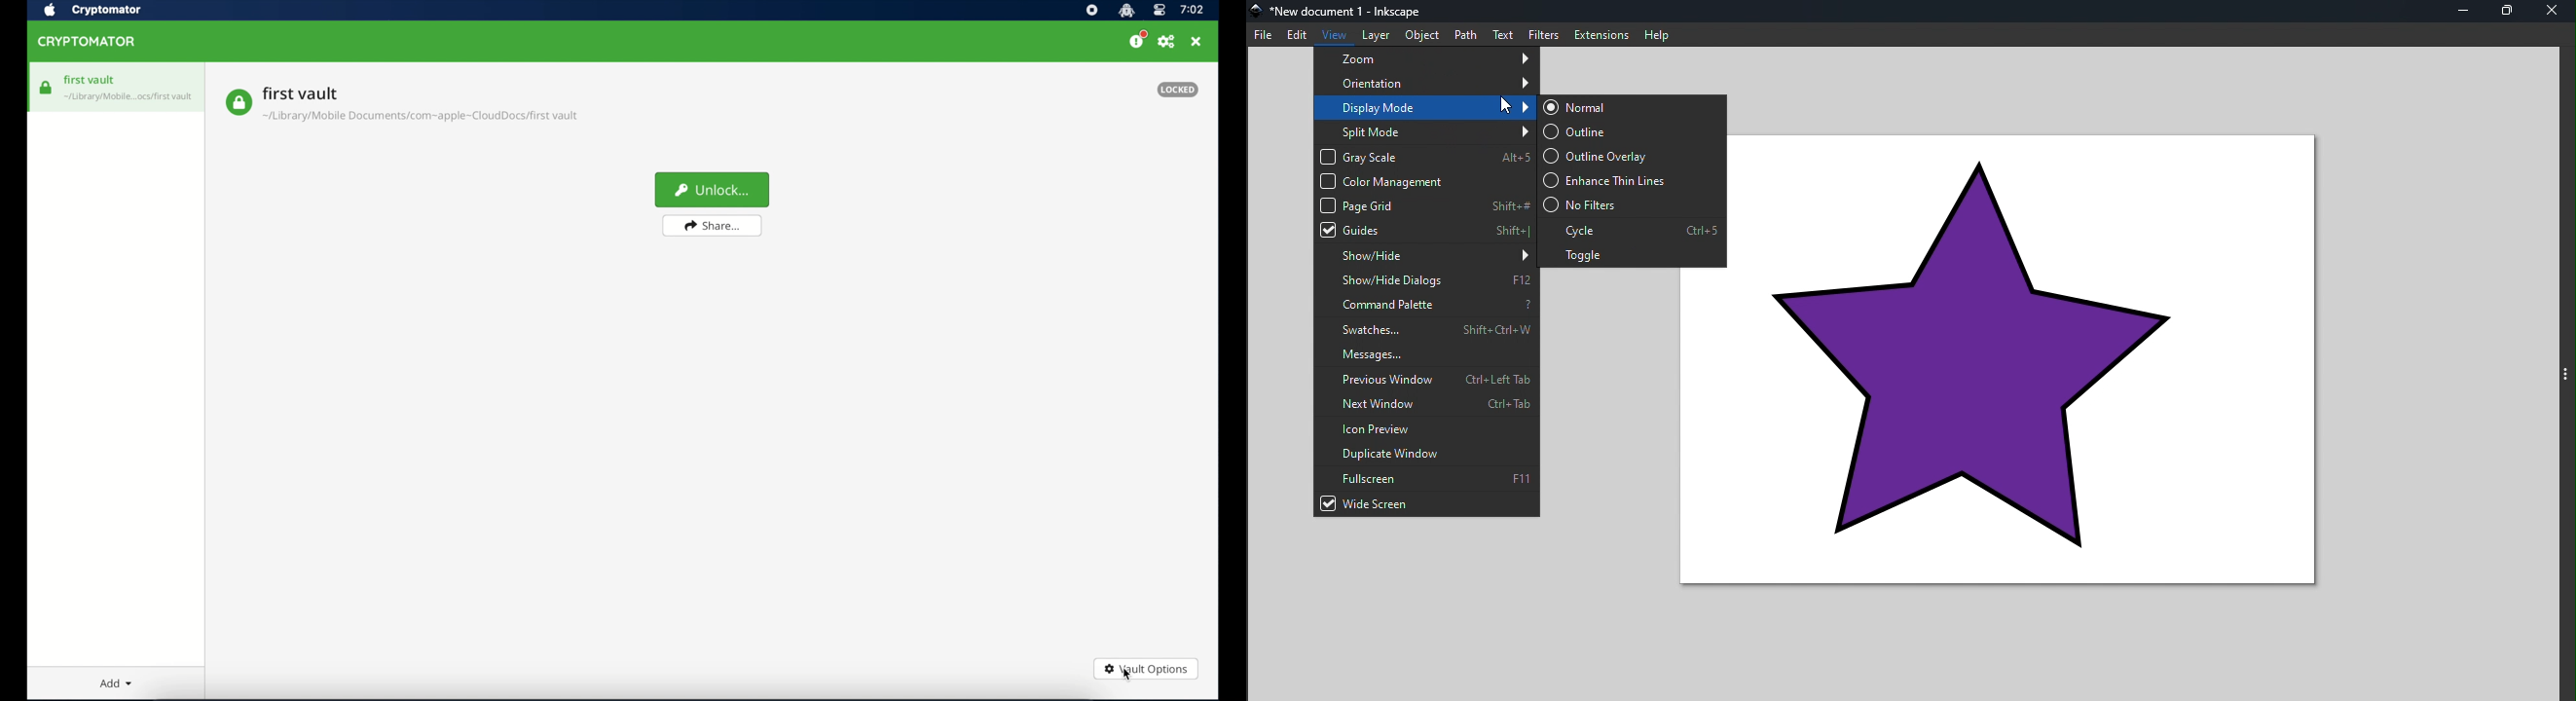  What do you see at coordinates (1138, 40) in the screenshot?
I see `please consider donating` at bounding box center [1138, 40].